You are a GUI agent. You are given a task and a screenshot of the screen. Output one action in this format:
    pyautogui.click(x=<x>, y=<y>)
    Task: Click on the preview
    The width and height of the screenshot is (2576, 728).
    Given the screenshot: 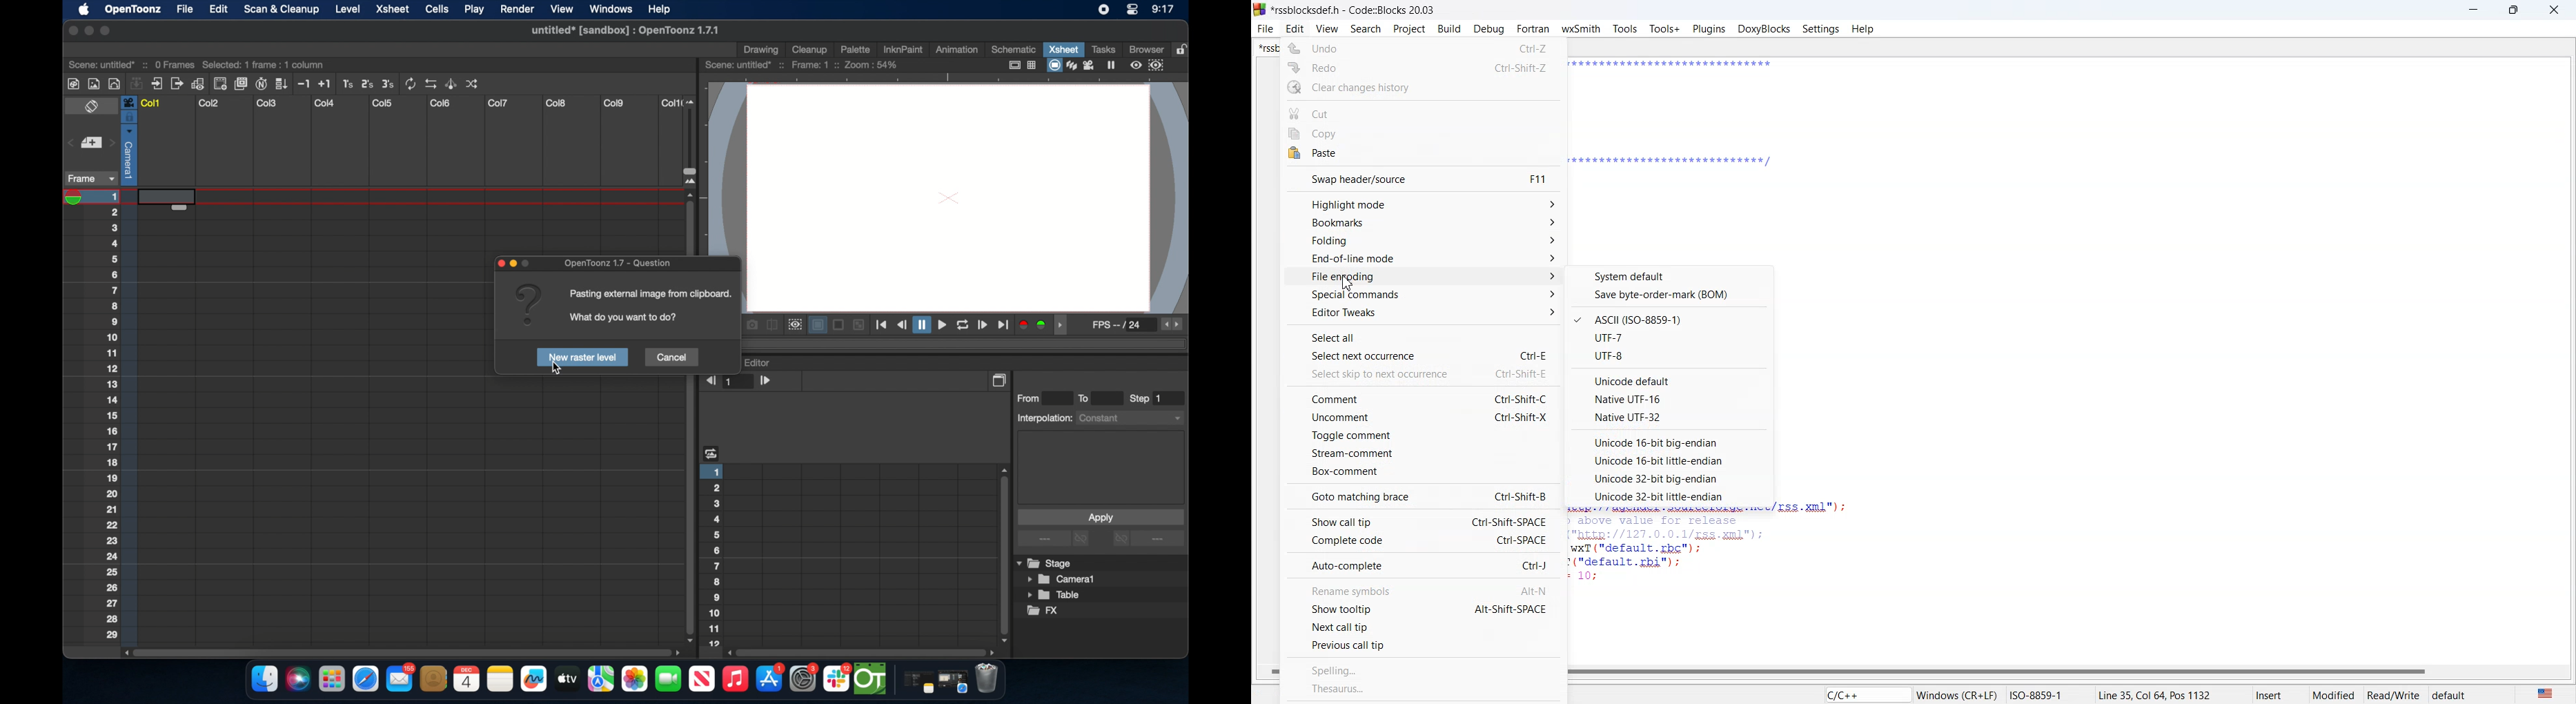 What is the action you would take?
    pyautogui.click(x=794, y=325)
    